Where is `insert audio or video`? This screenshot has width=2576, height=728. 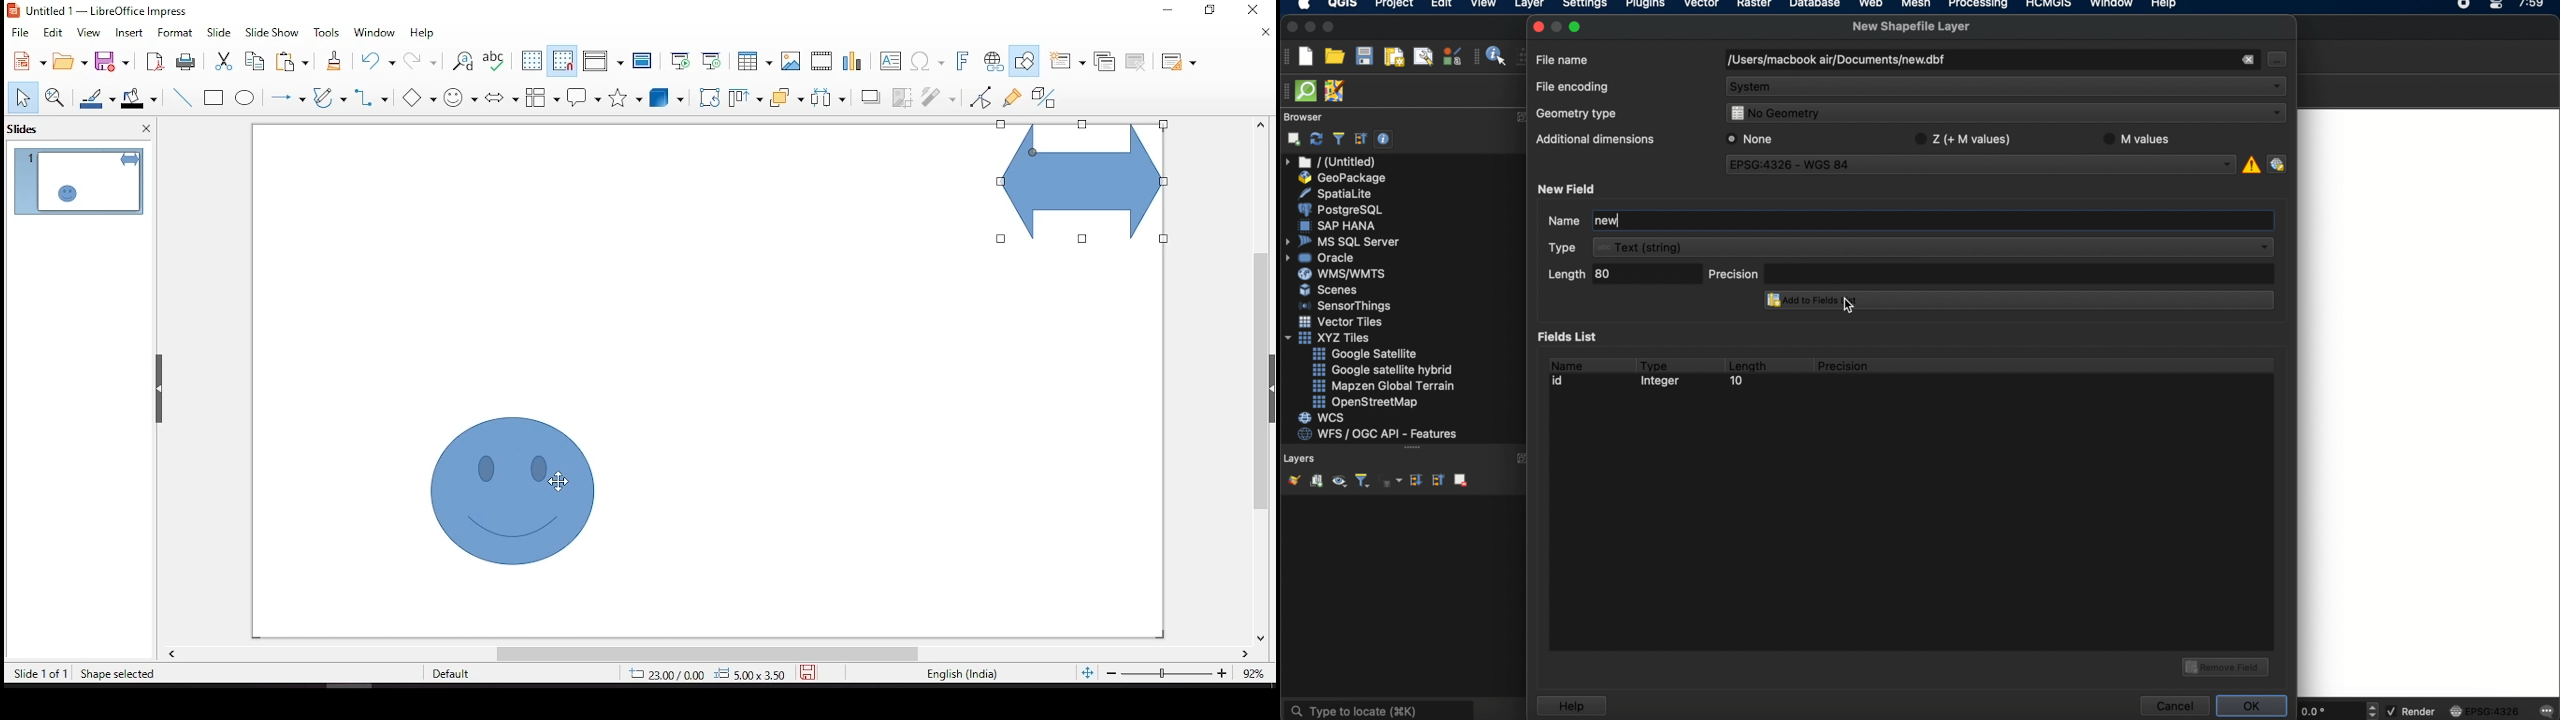 insert audio or video is located at coordinates (823, 61).